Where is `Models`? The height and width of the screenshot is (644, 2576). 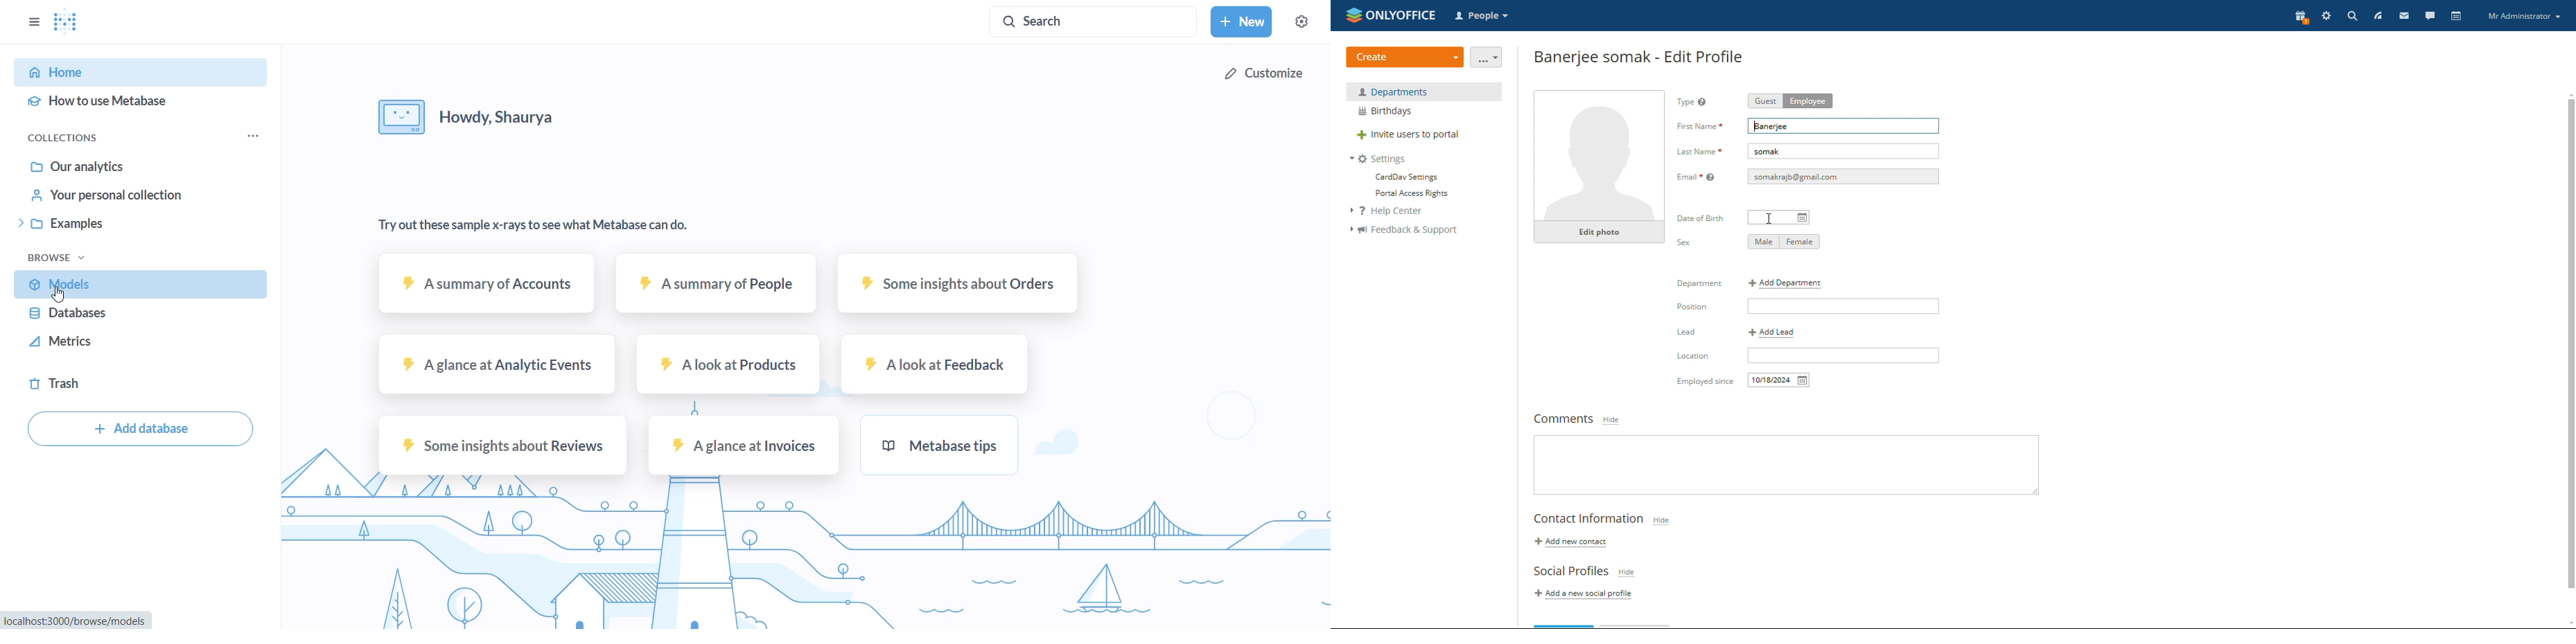 Models is located at coordinates (140, 283).